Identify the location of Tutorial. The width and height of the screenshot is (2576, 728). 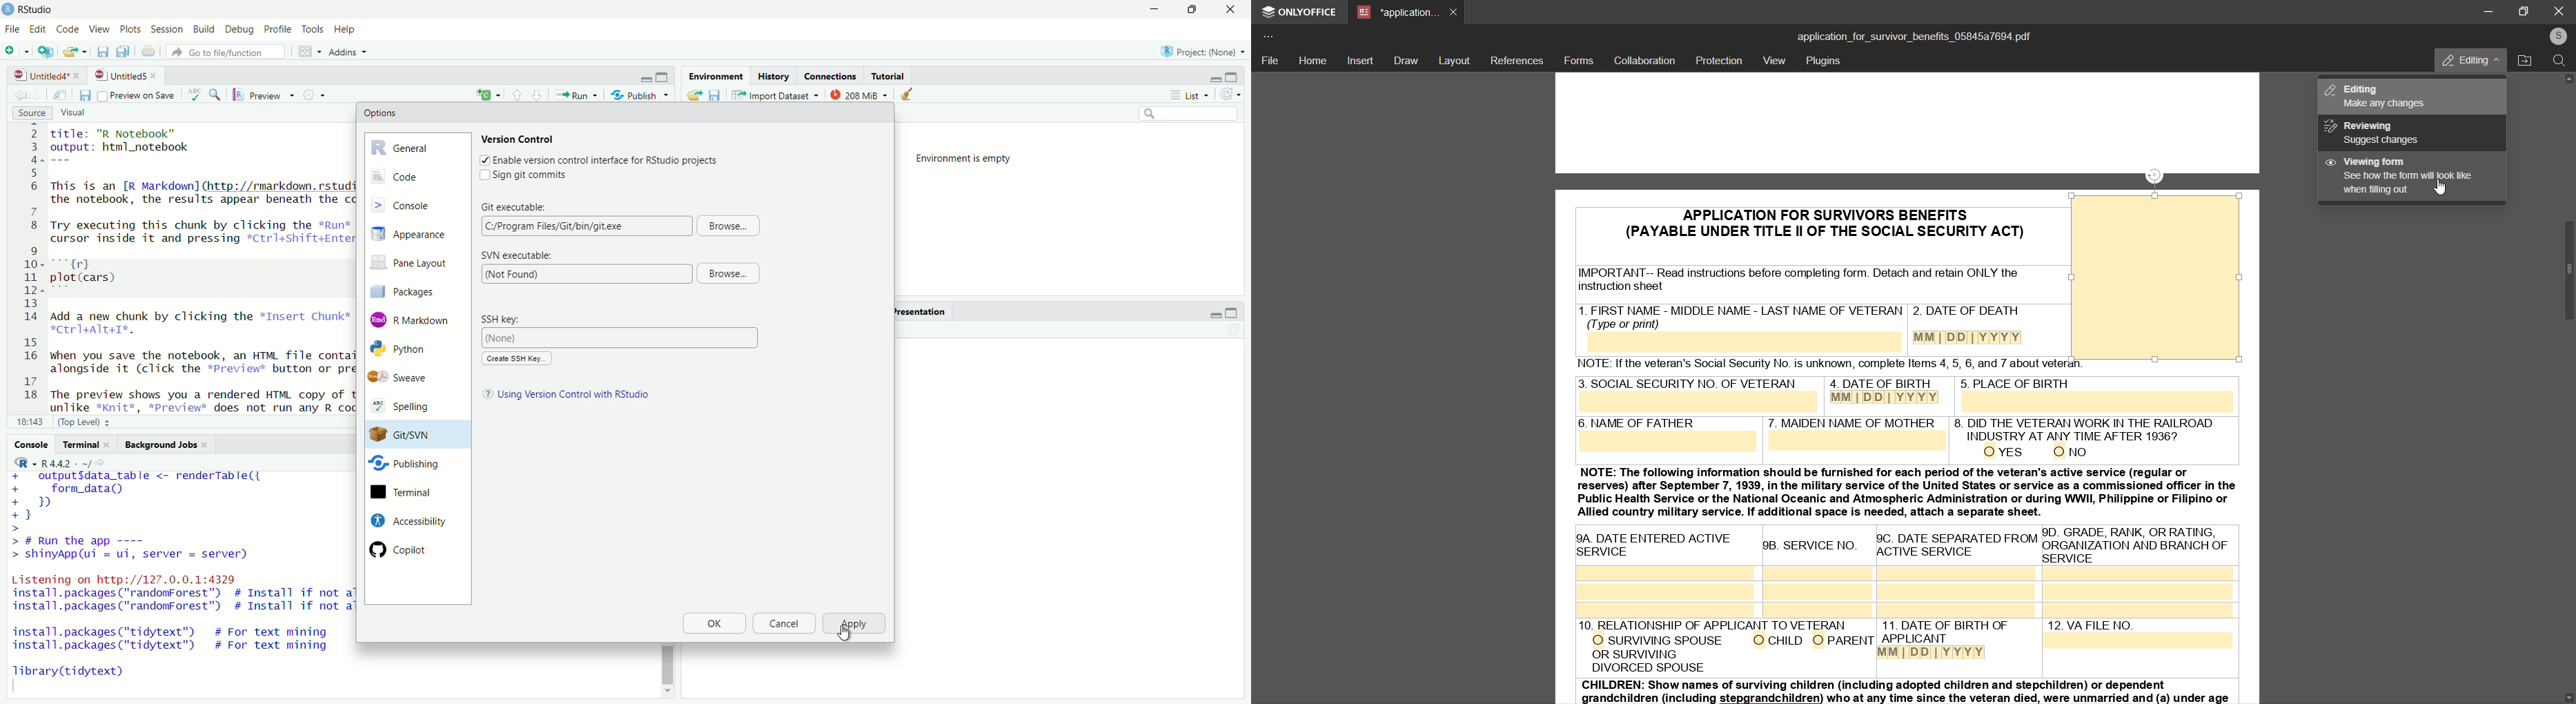
(890, 76).